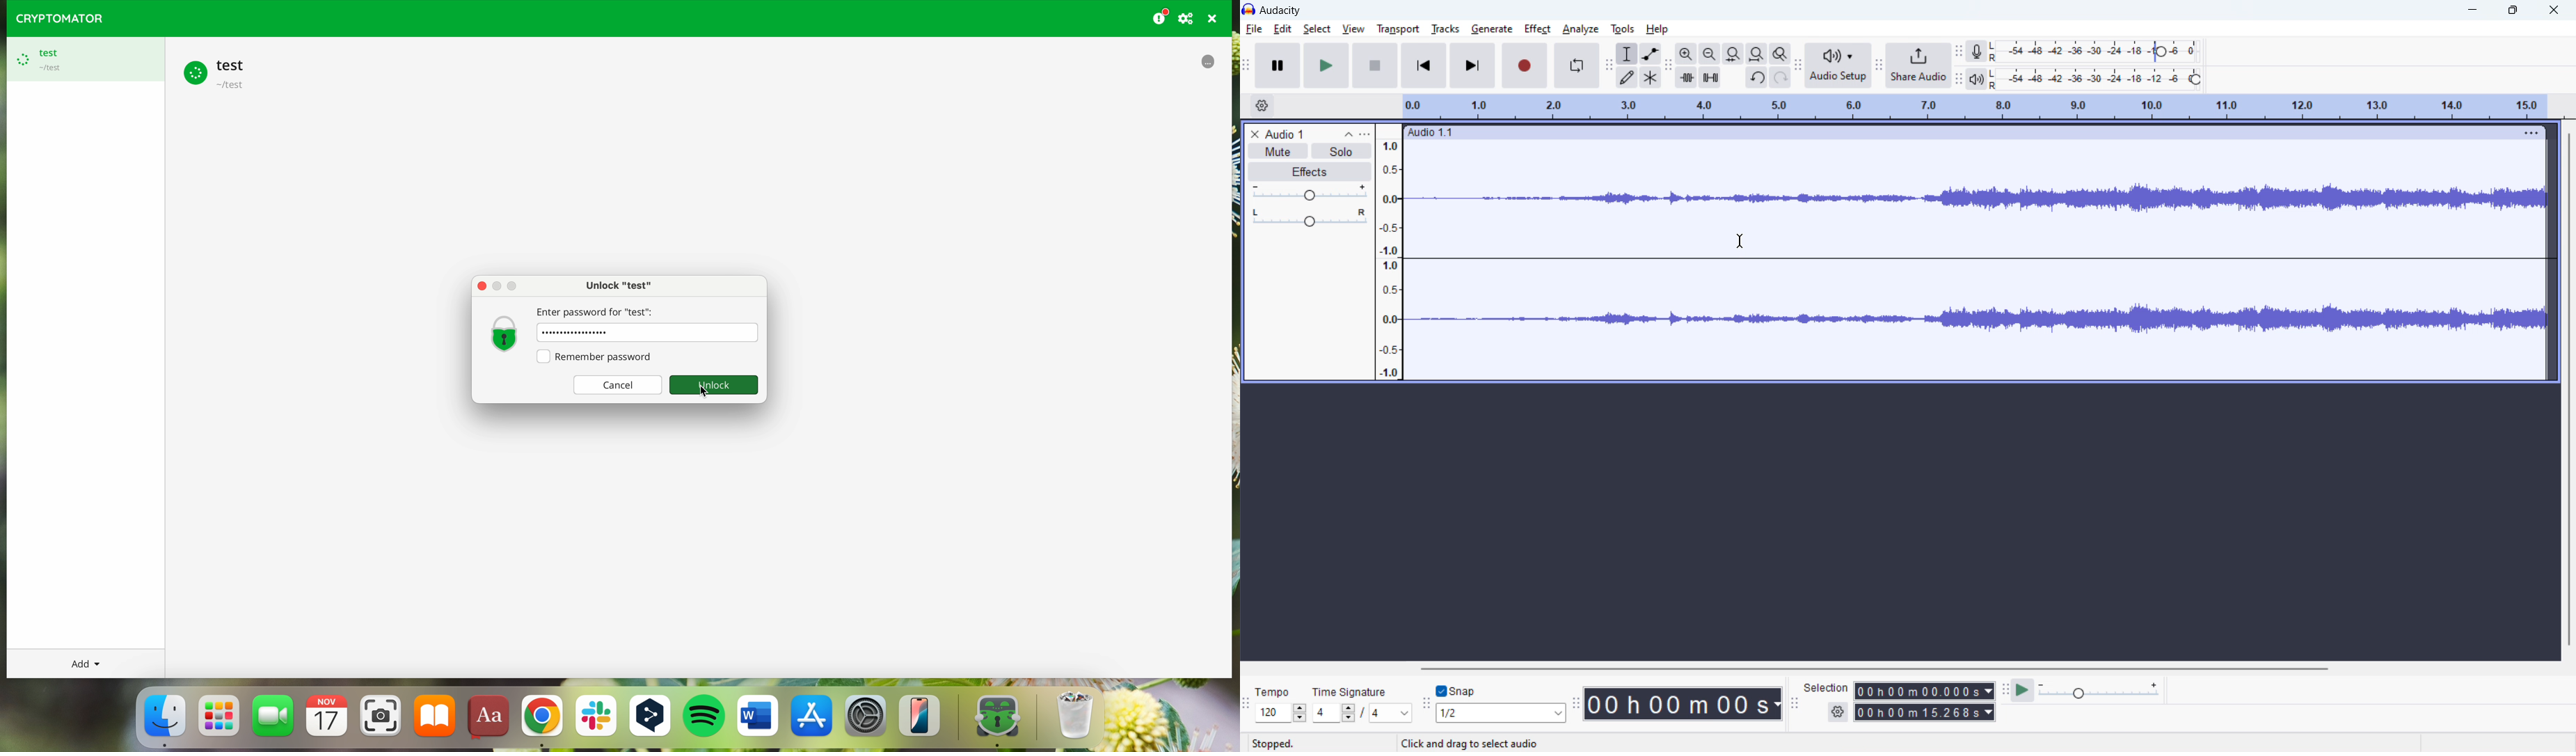  What do you see at coordinates (1492, 29) in the screenshot?
I see `generate` at bounding box center [1492, 29].